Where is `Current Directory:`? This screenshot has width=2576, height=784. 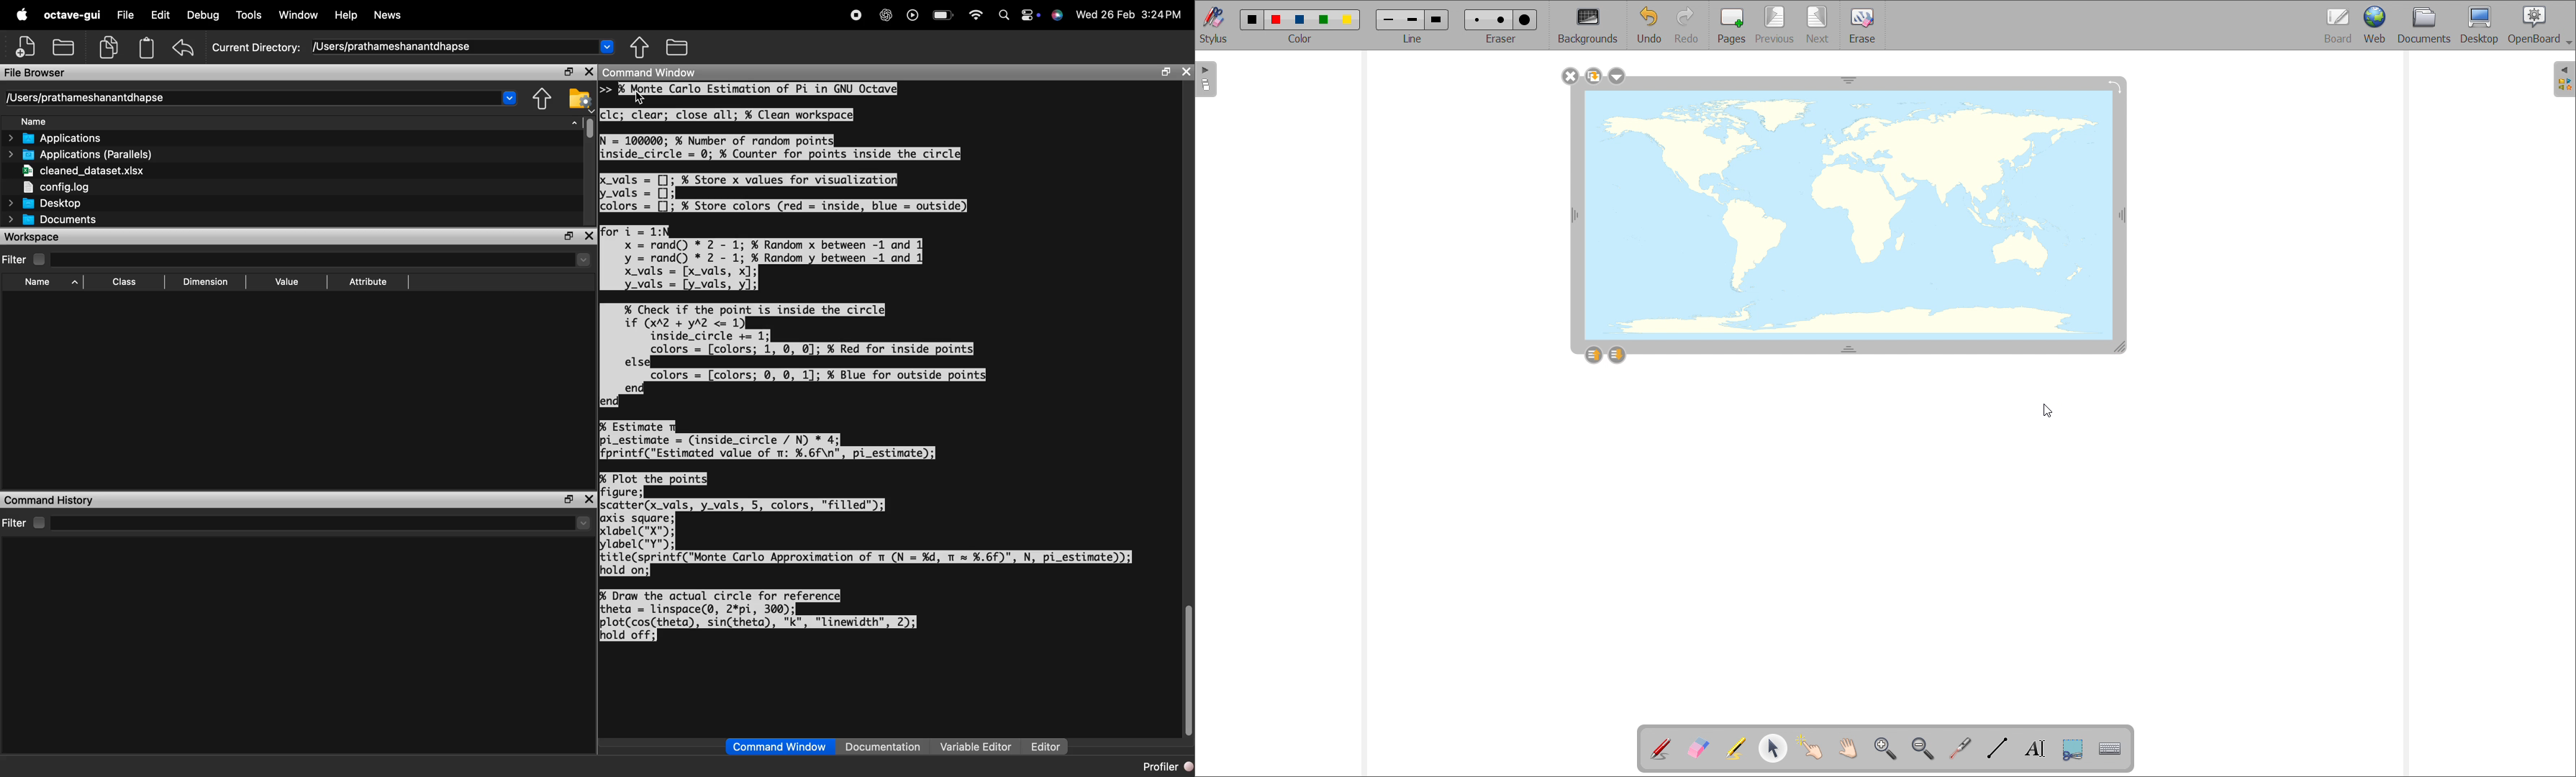 Current Directory: is located at coordinates (257, 46).